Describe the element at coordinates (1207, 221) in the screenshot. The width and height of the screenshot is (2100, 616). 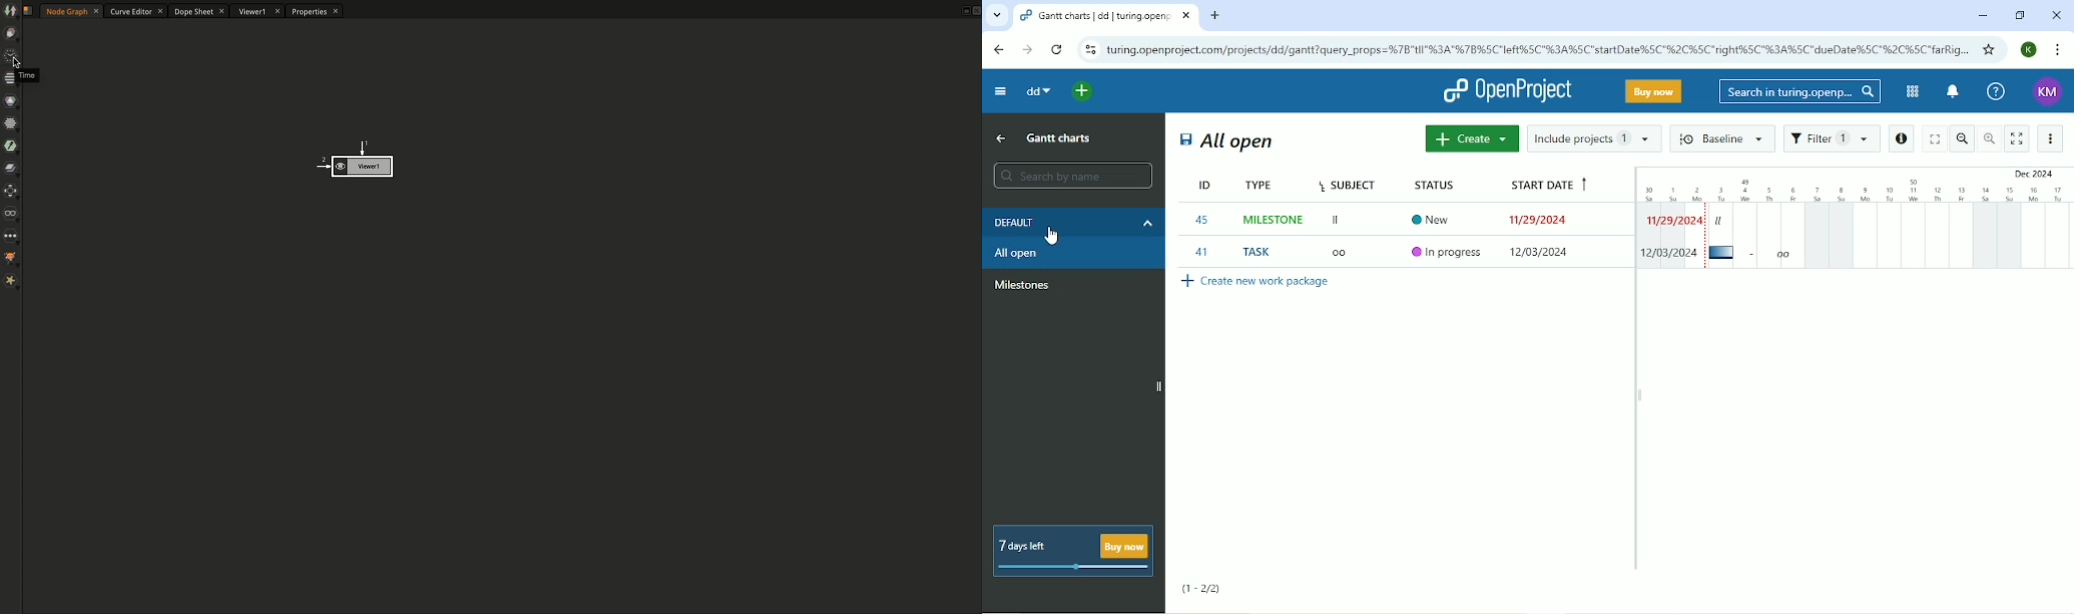
I see `ID` at that location.